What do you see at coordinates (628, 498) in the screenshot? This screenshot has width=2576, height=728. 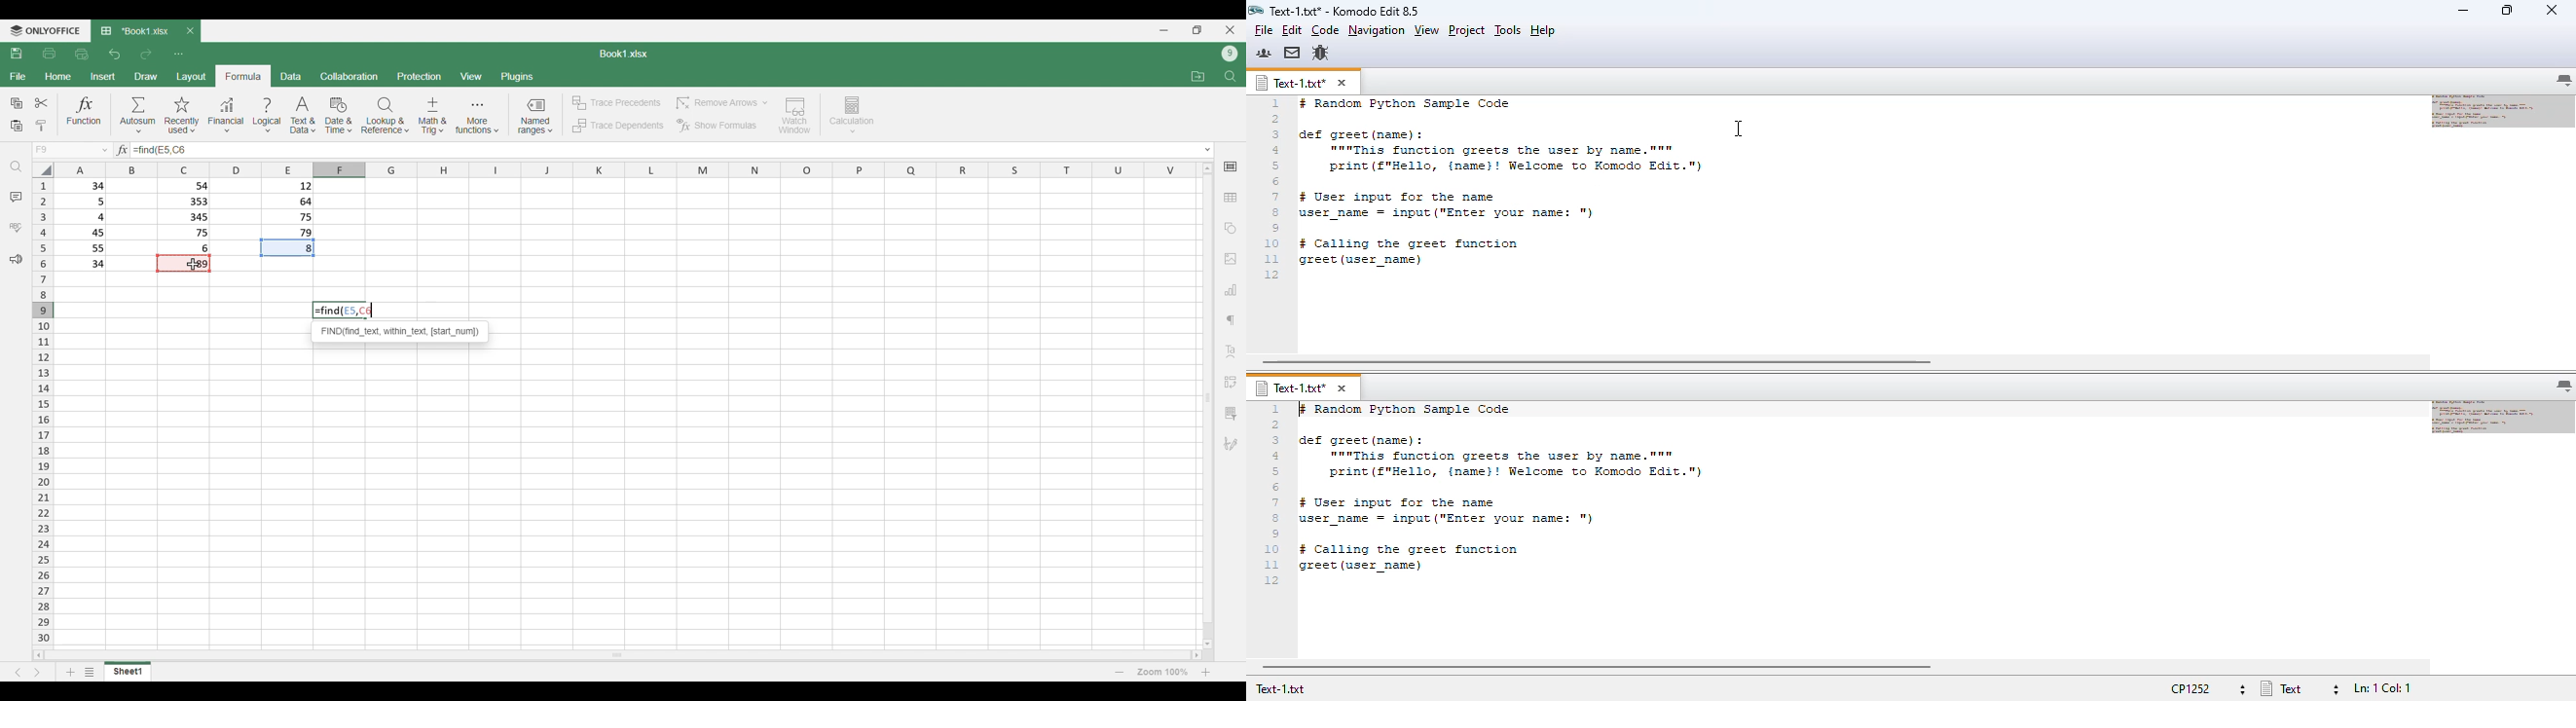 I see `Current set of cells` at bounding box center [628, 498].